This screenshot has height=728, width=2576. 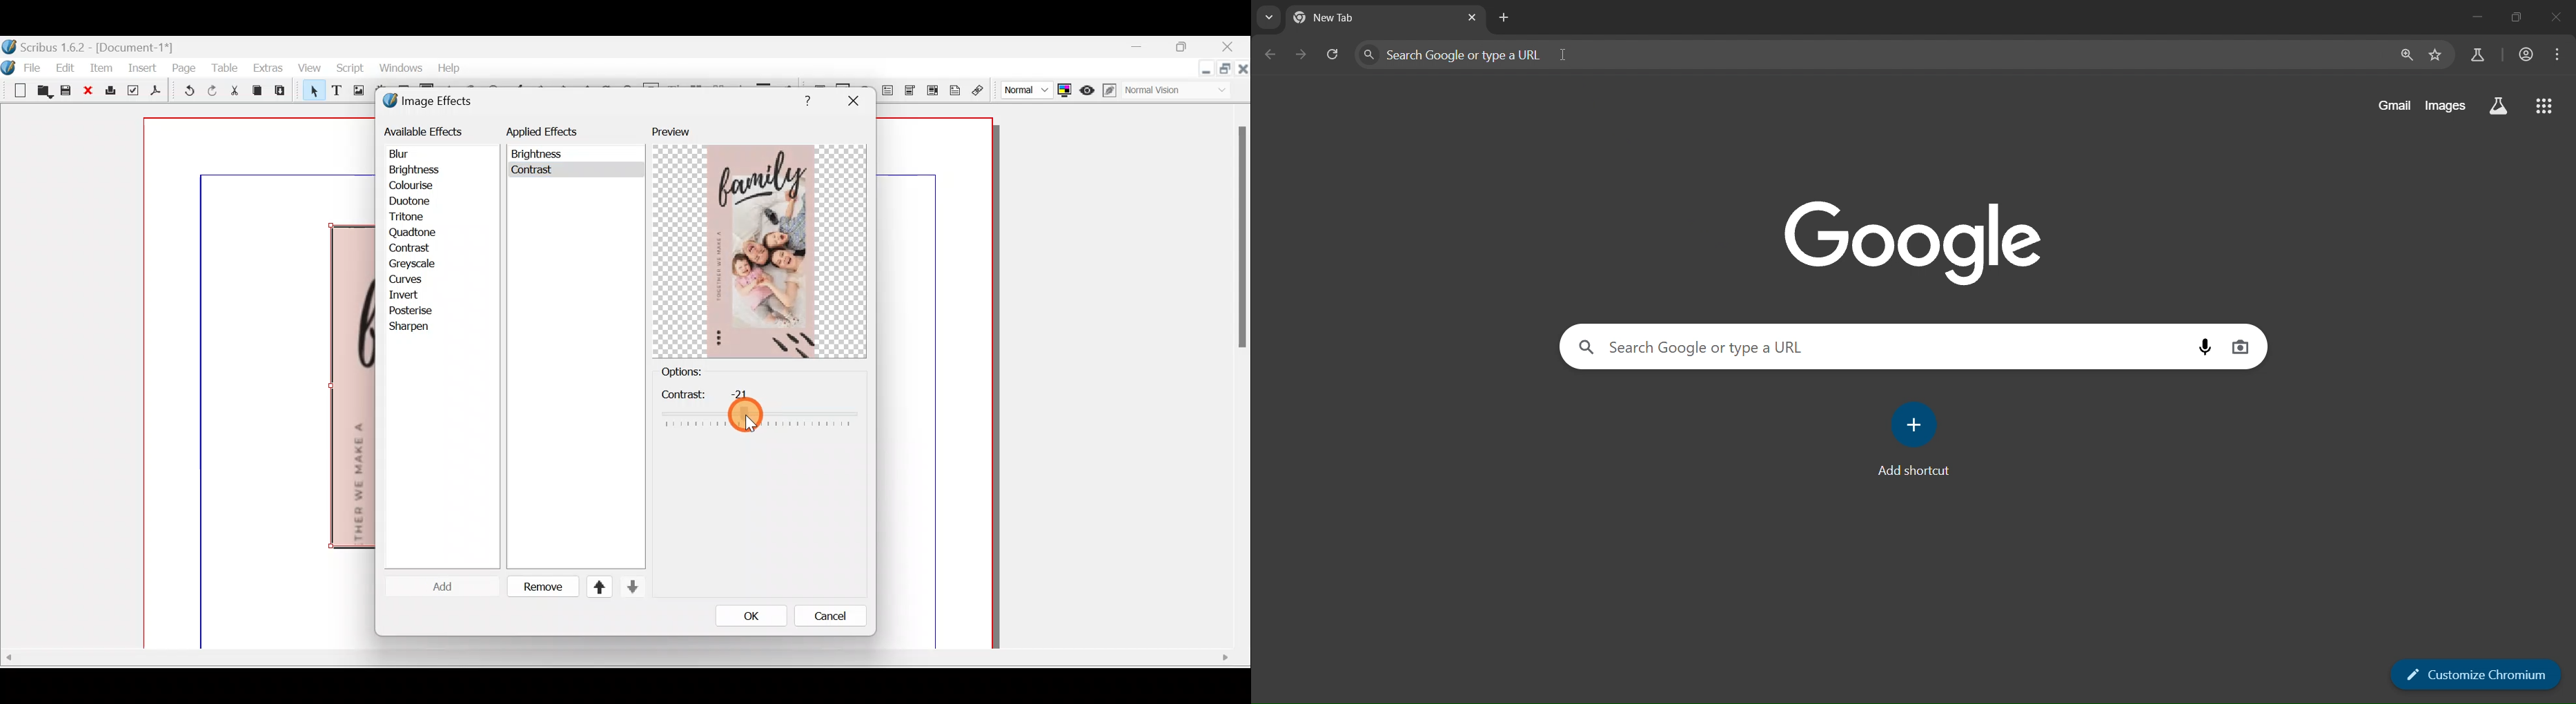 What do you see at coordinates (2546, 105) in the screenshot?
I see `google apps` at bounding box center [2546, 105].